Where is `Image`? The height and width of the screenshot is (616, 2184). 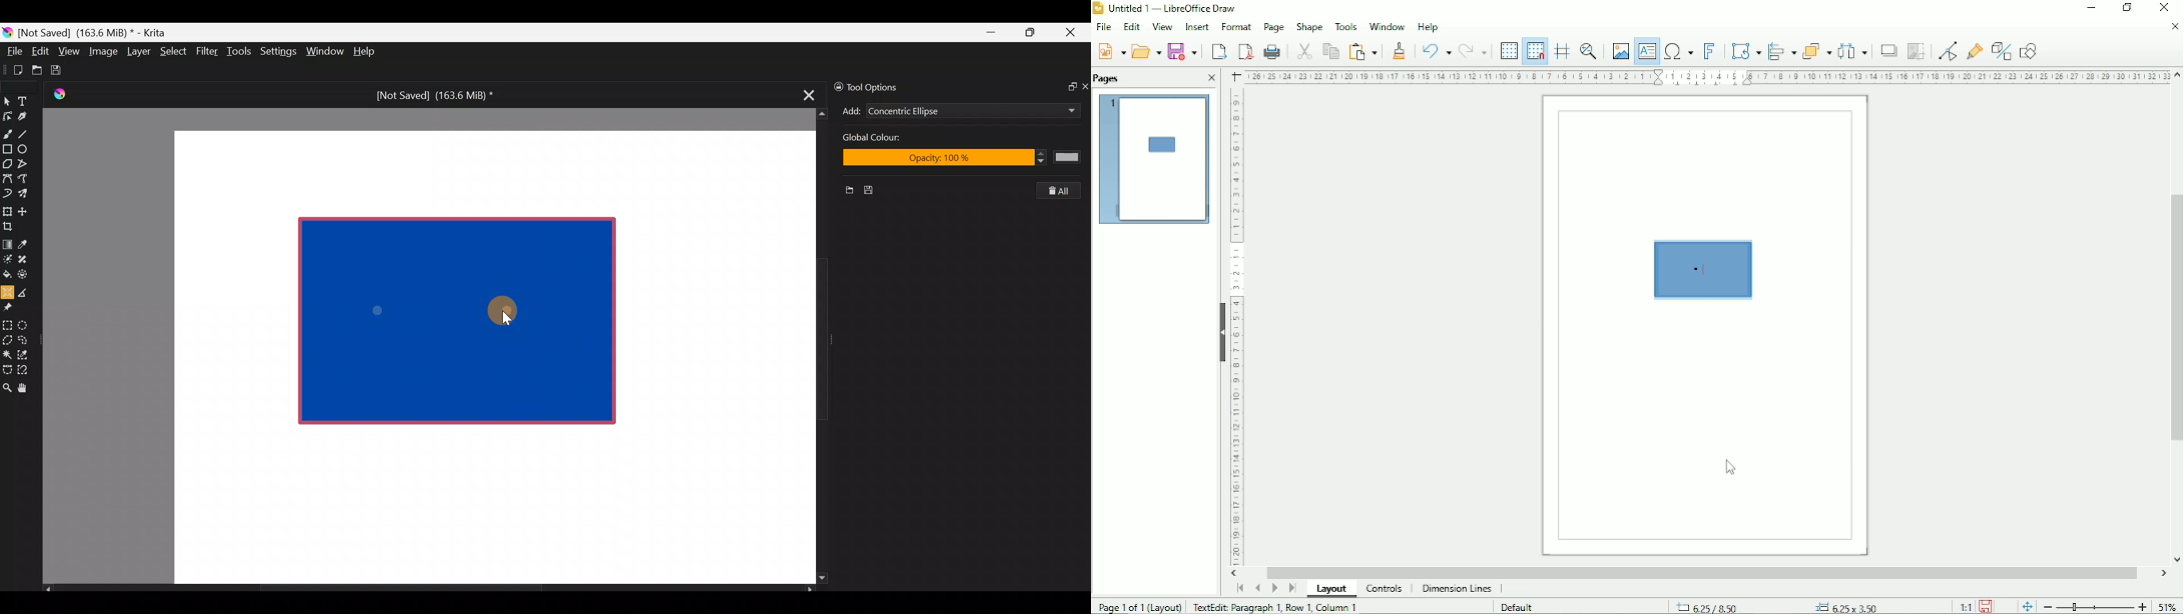 Image is located at coordinates (103, 51).